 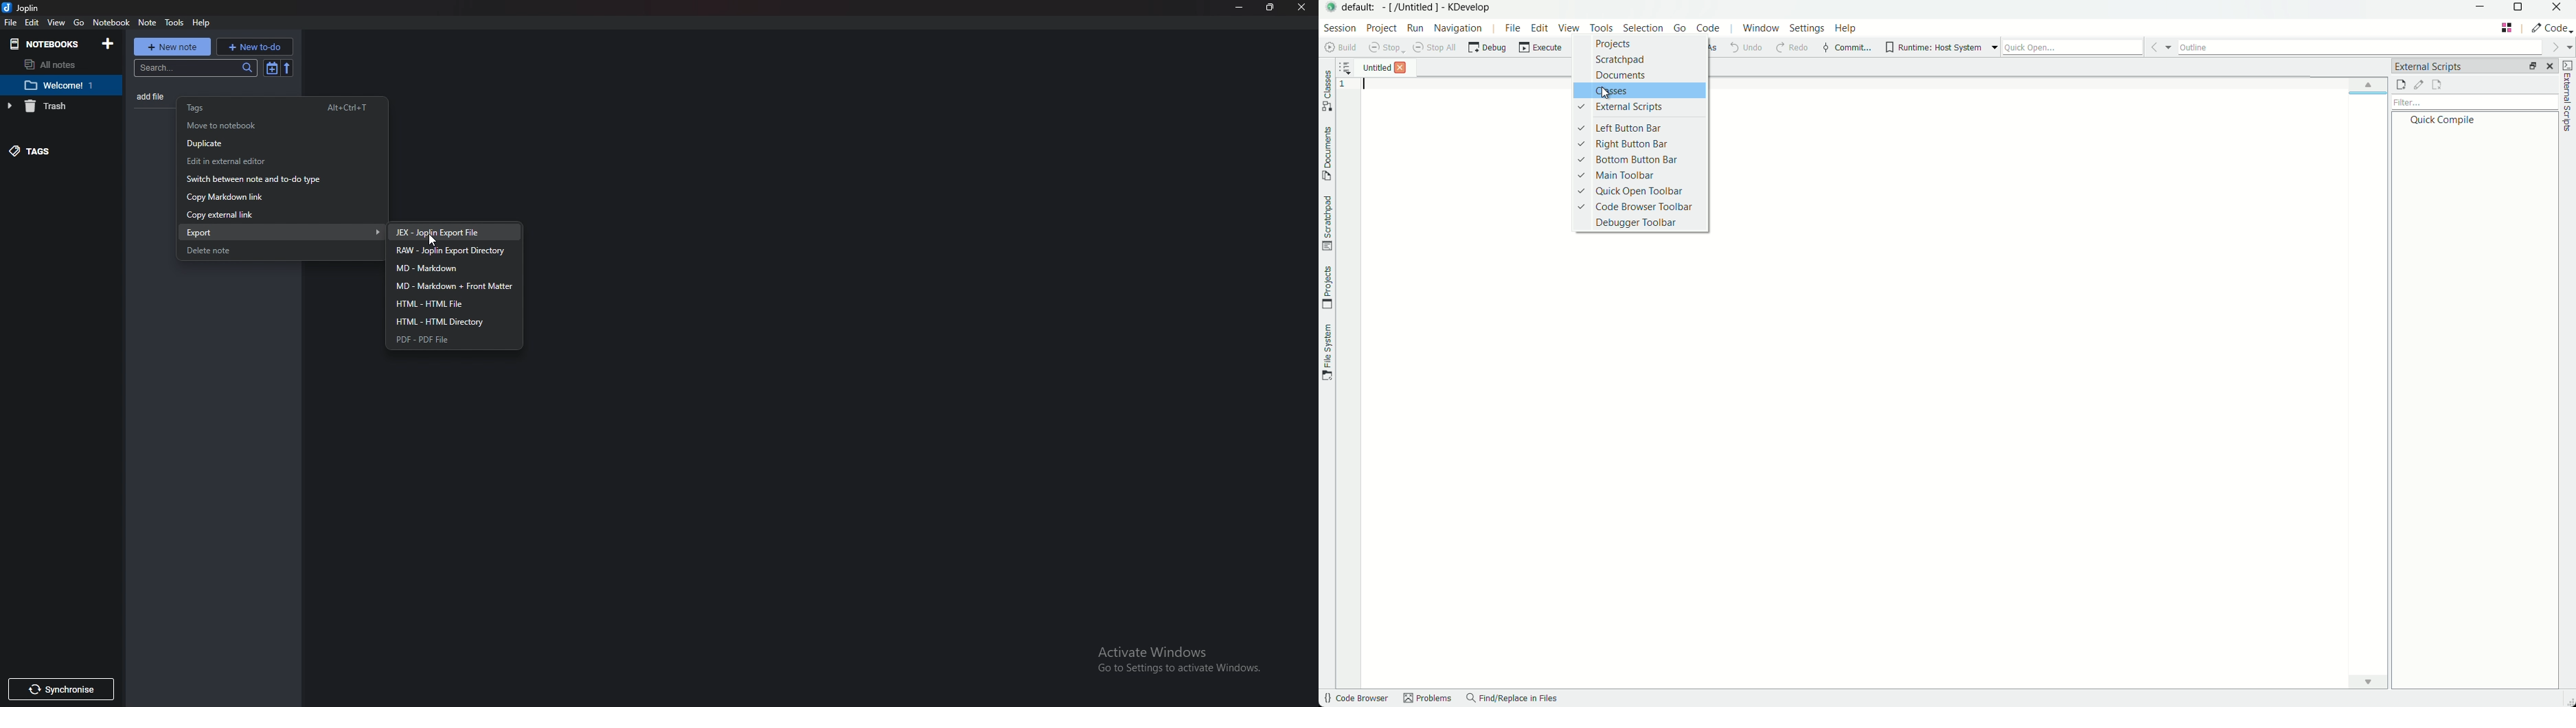 What do you see at coordinates (437, 237) in the screenshot?
I see `cursor` at bounding box center [437, 237].